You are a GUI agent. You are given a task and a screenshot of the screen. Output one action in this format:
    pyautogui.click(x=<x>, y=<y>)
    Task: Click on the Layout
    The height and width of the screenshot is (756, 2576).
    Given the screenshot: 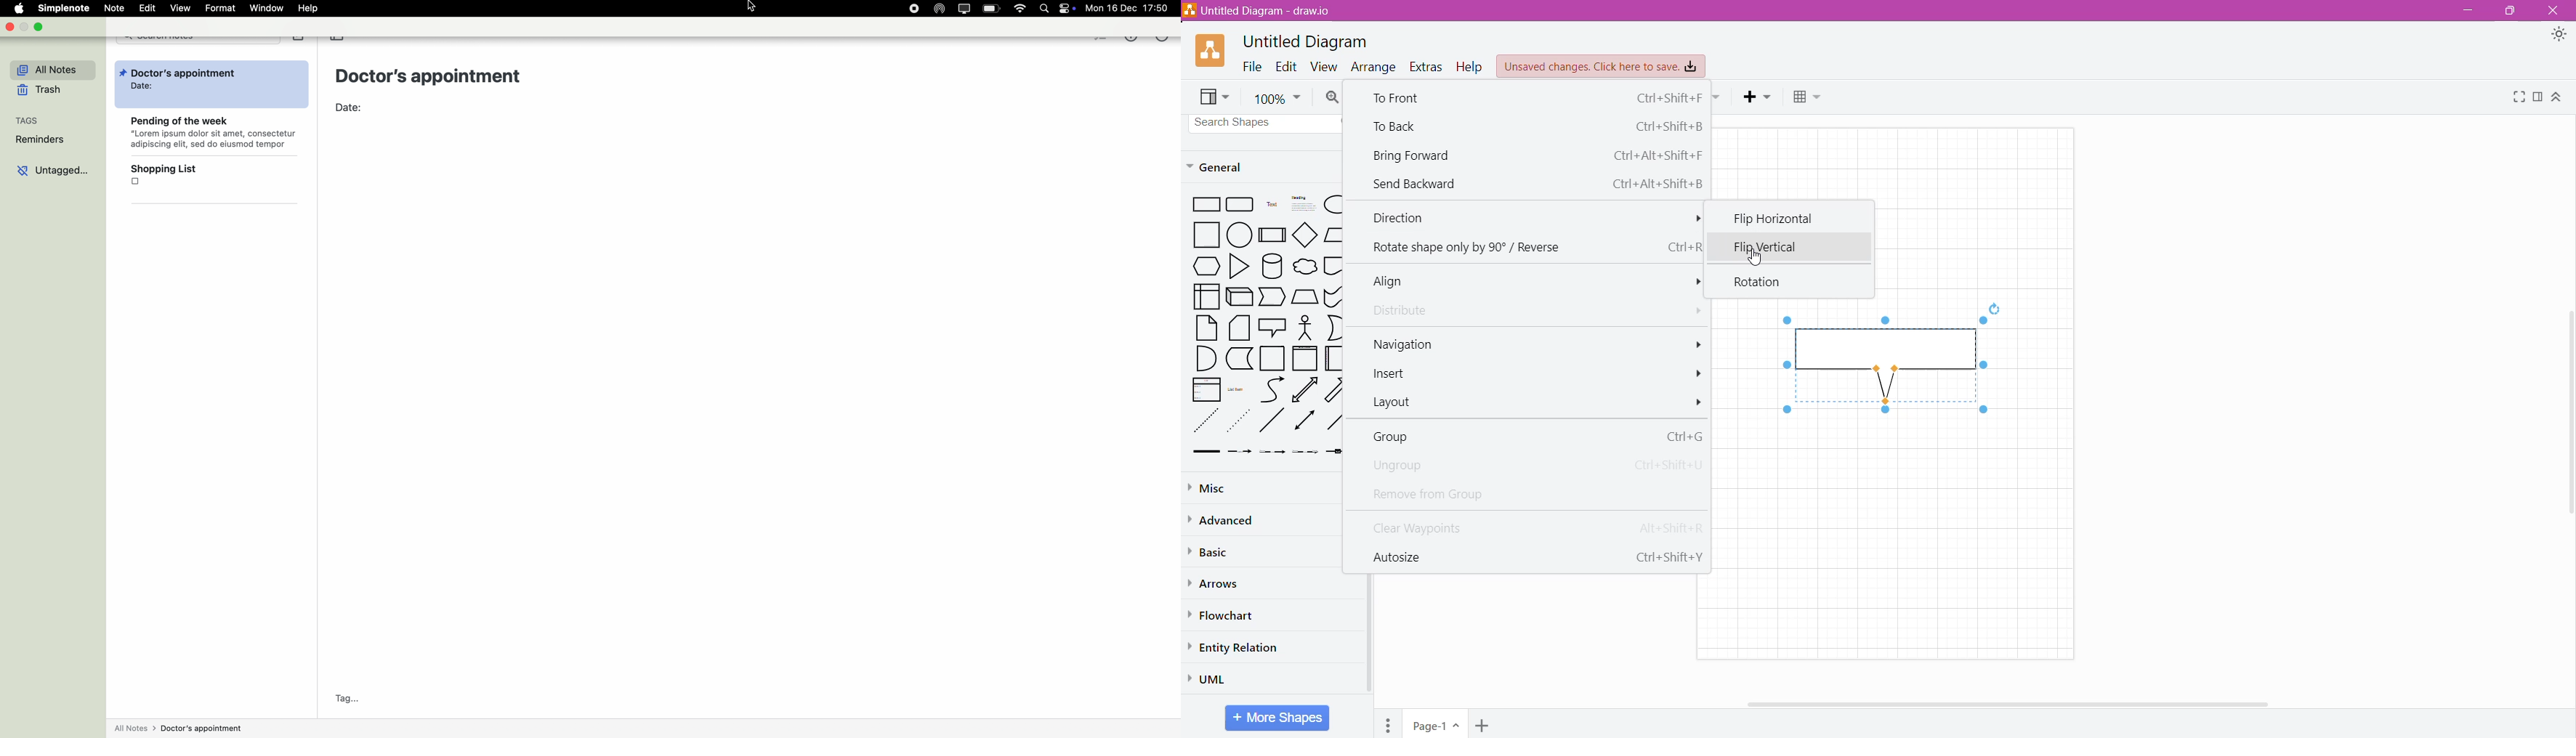 What is the action you would take?
    pyautogui.click(x=1399, y=404)
    